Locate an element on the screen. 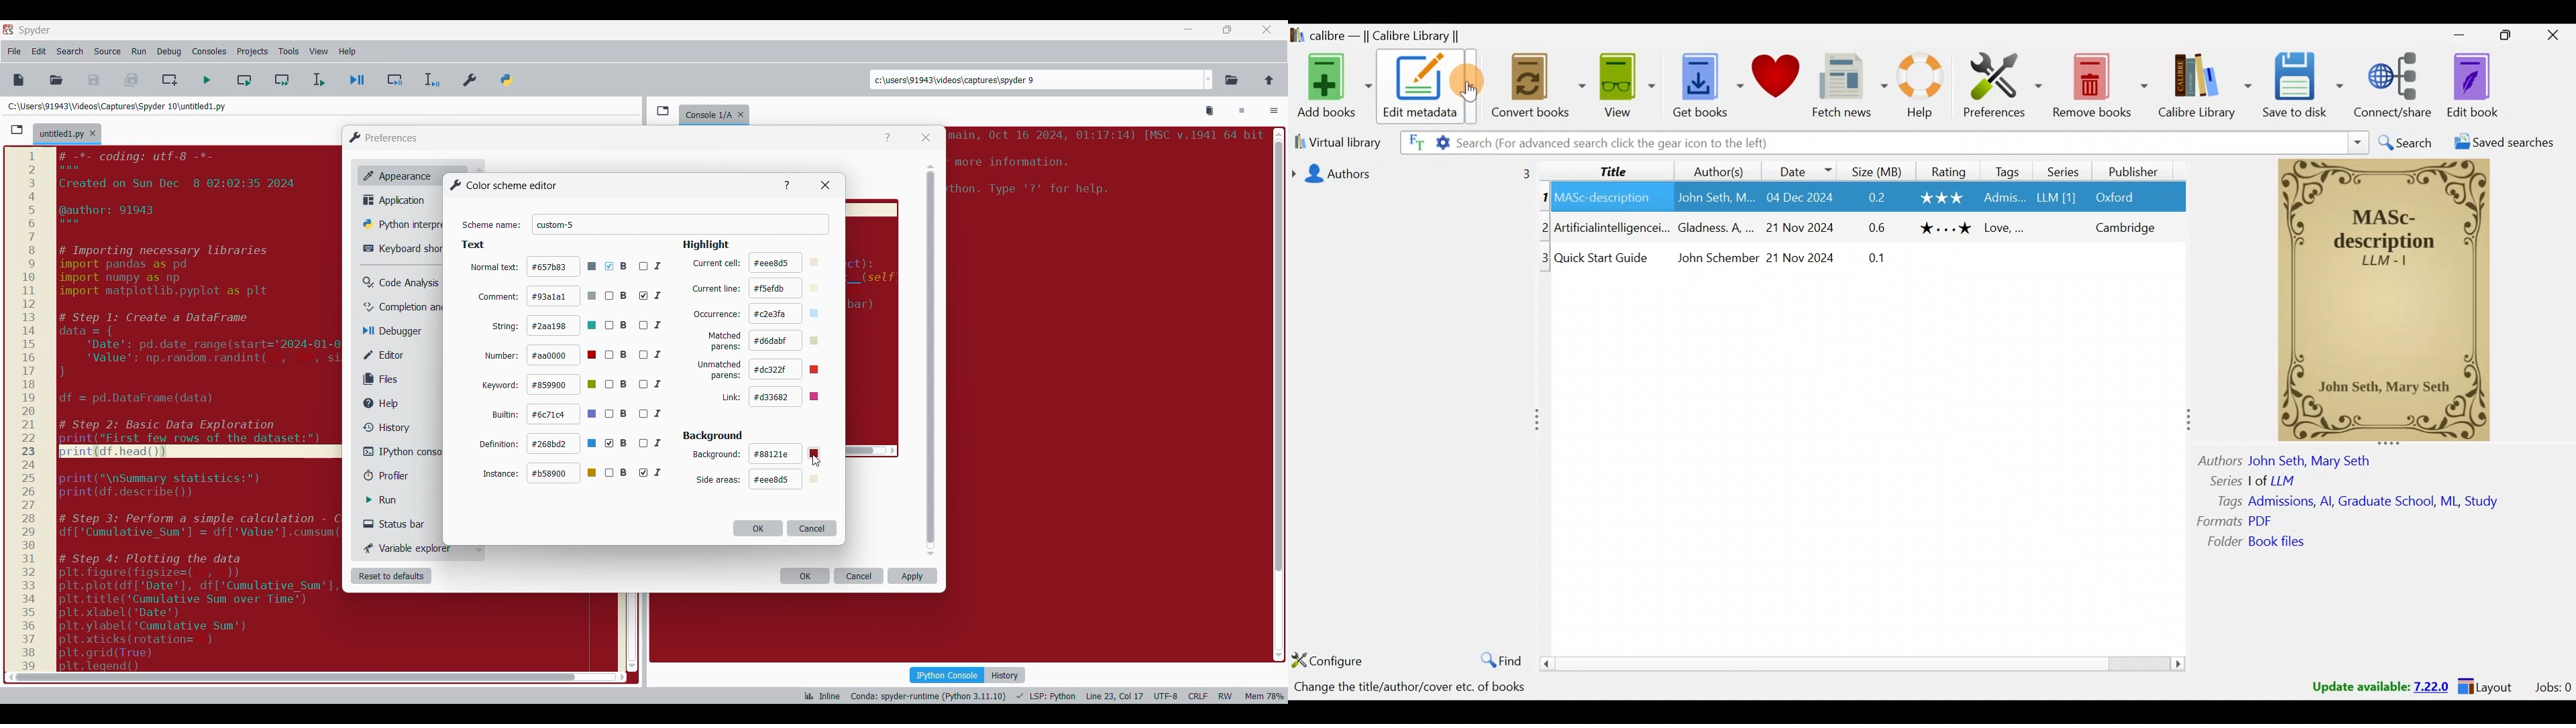  OK is located at coordinates (805, 576).